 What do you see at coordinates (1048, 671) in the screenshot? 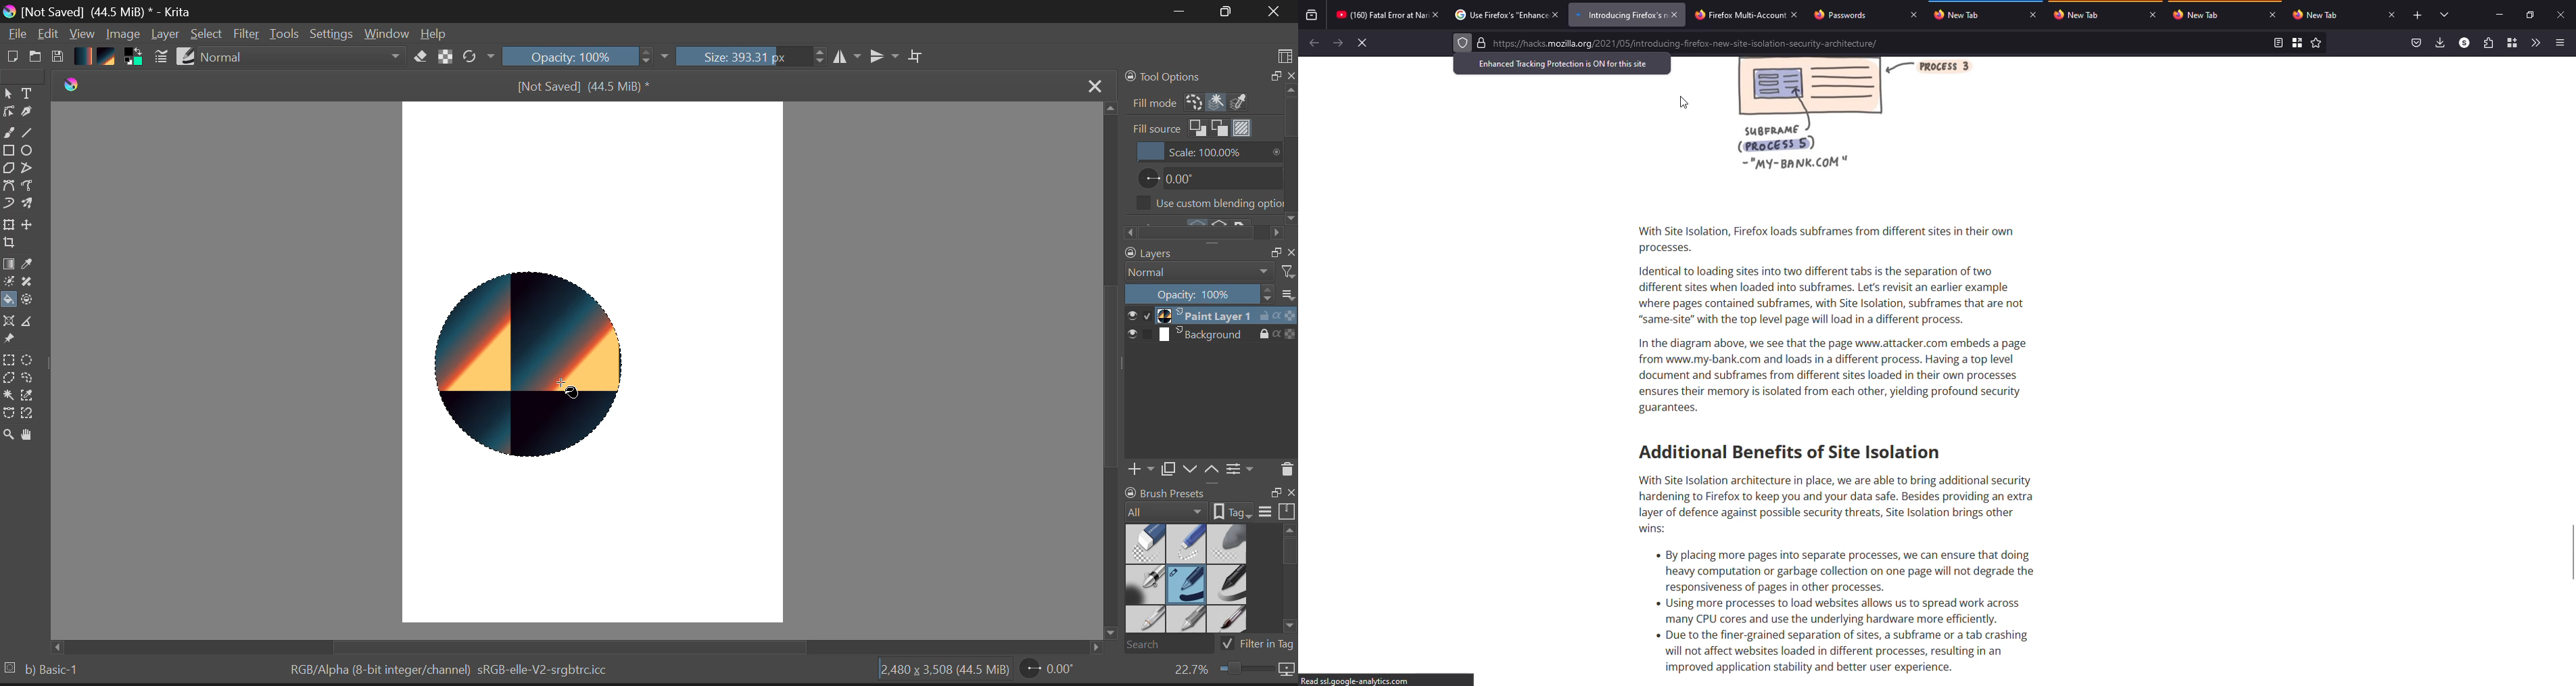
I see `Page Rotation` at bounding box center [1048, 671].